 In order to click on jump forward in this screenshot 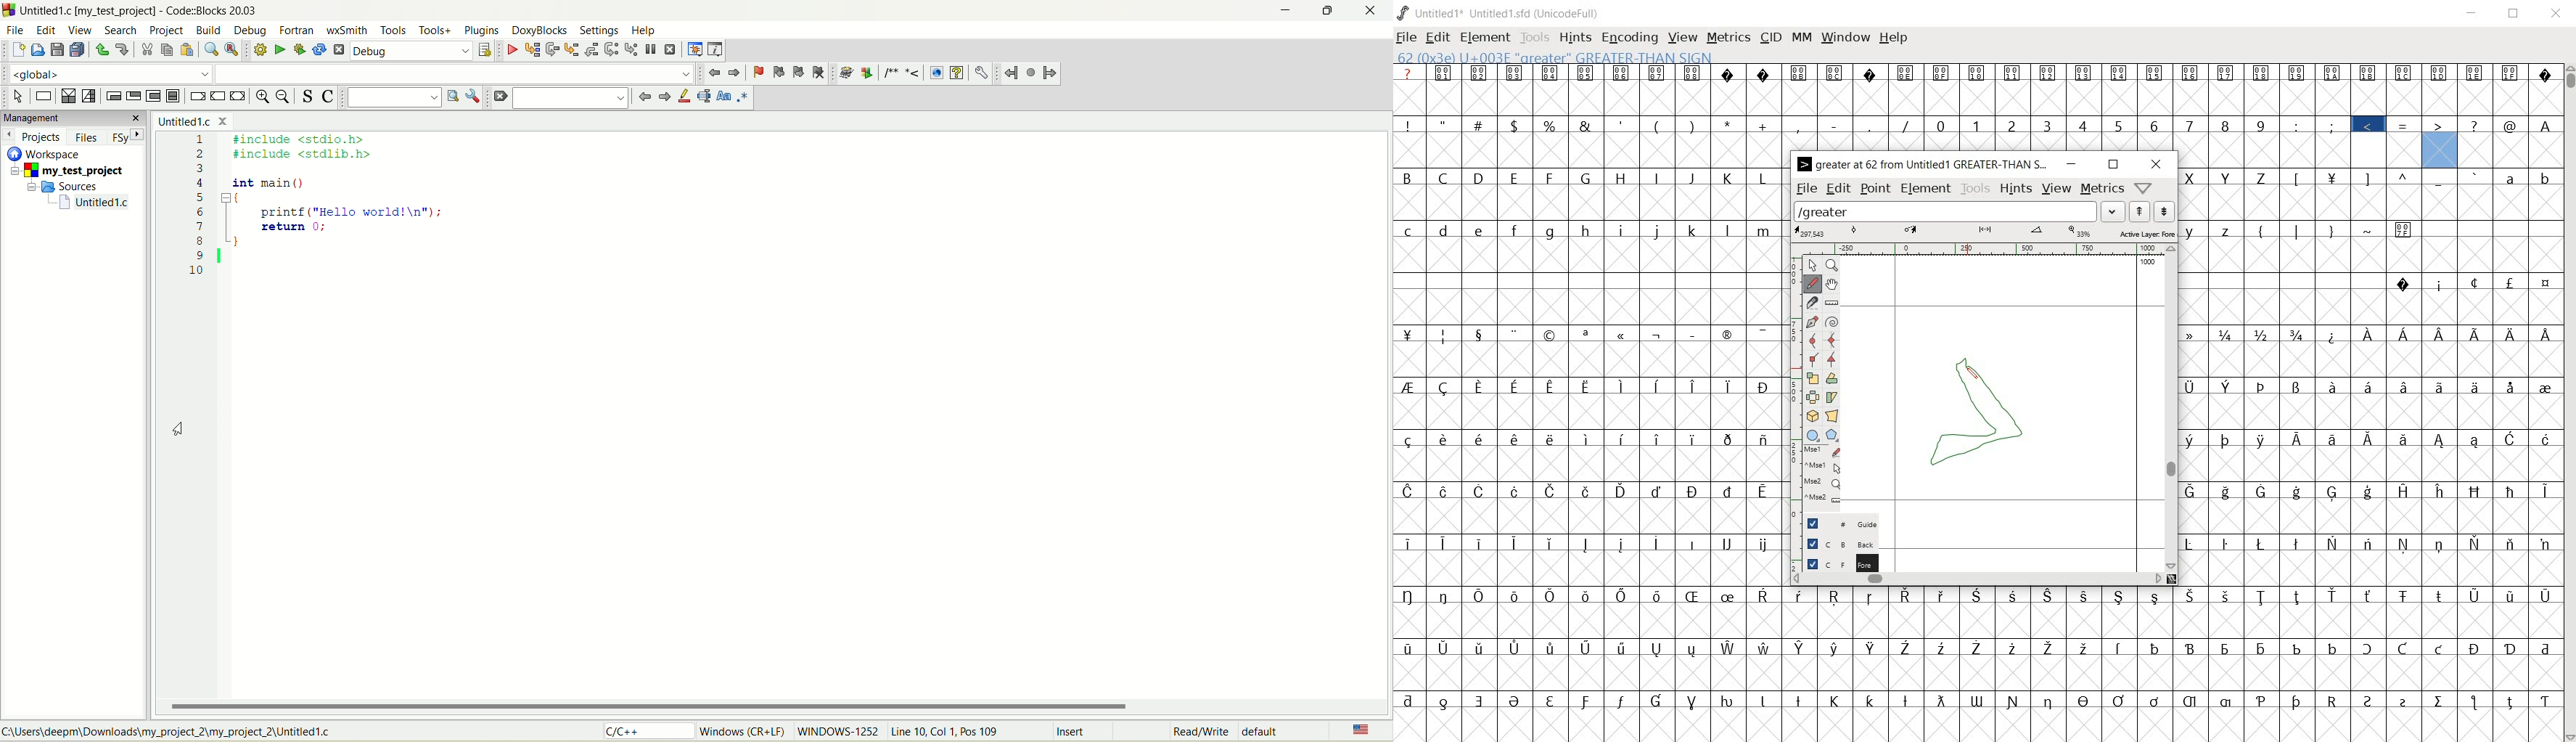, I will do `click(735, 74)`.